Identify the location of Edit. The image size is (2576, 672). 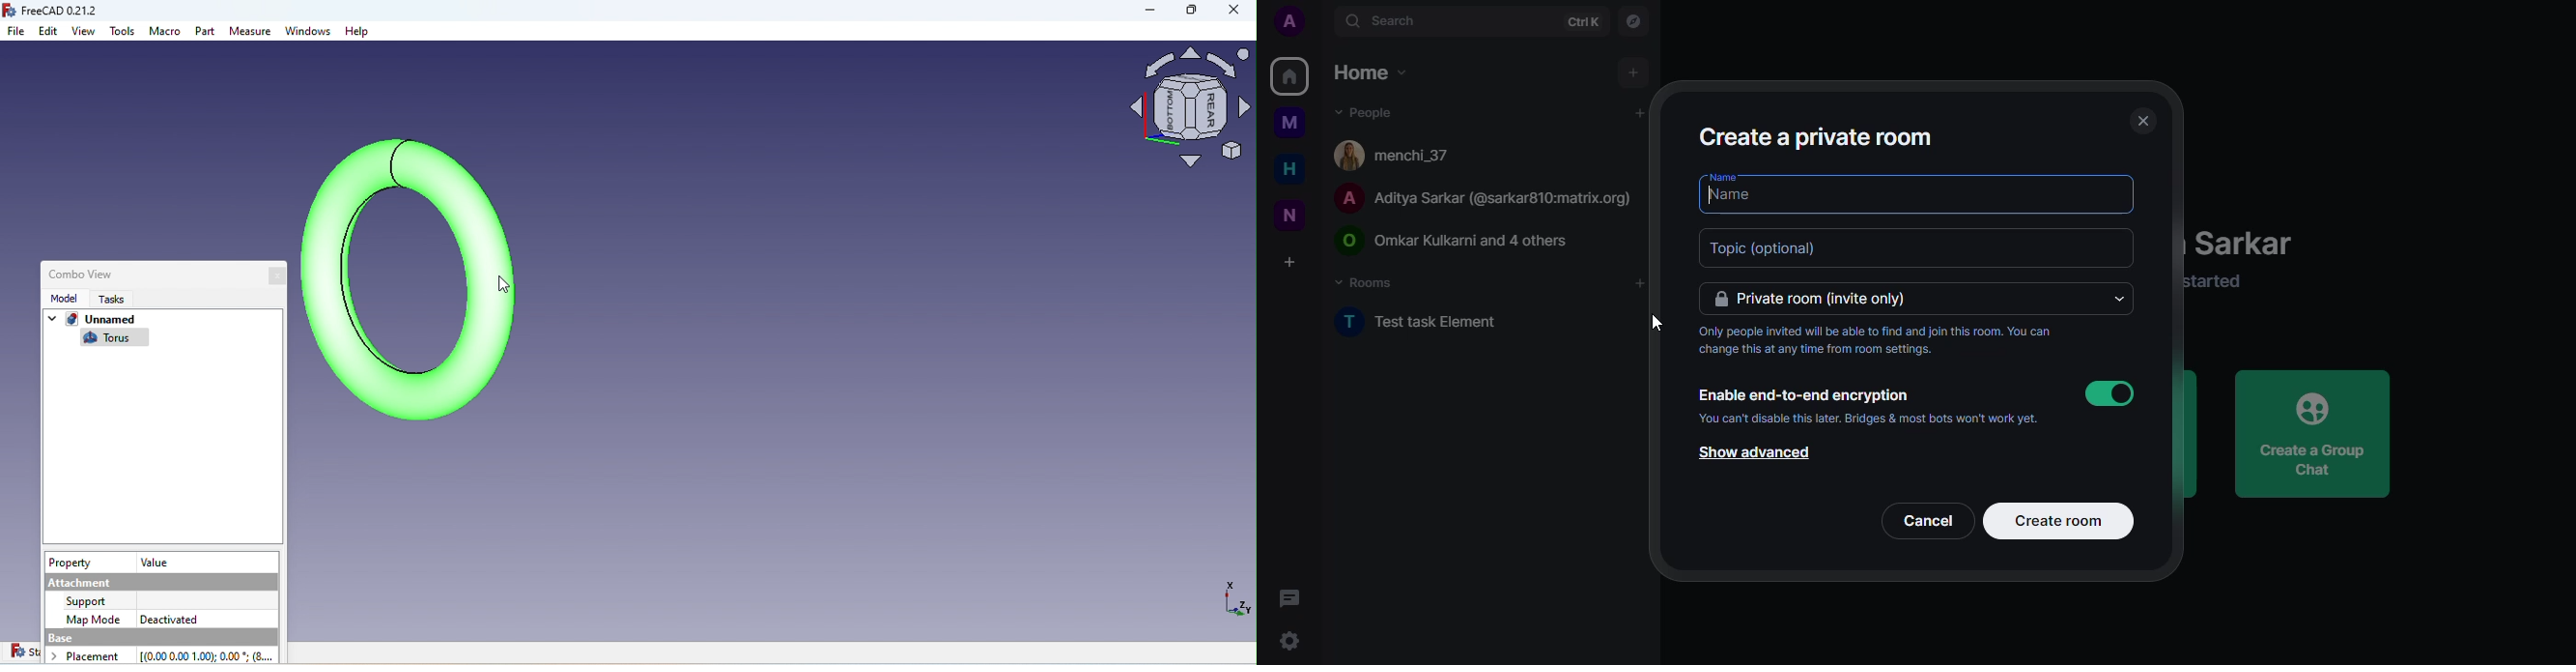
(49, 32).